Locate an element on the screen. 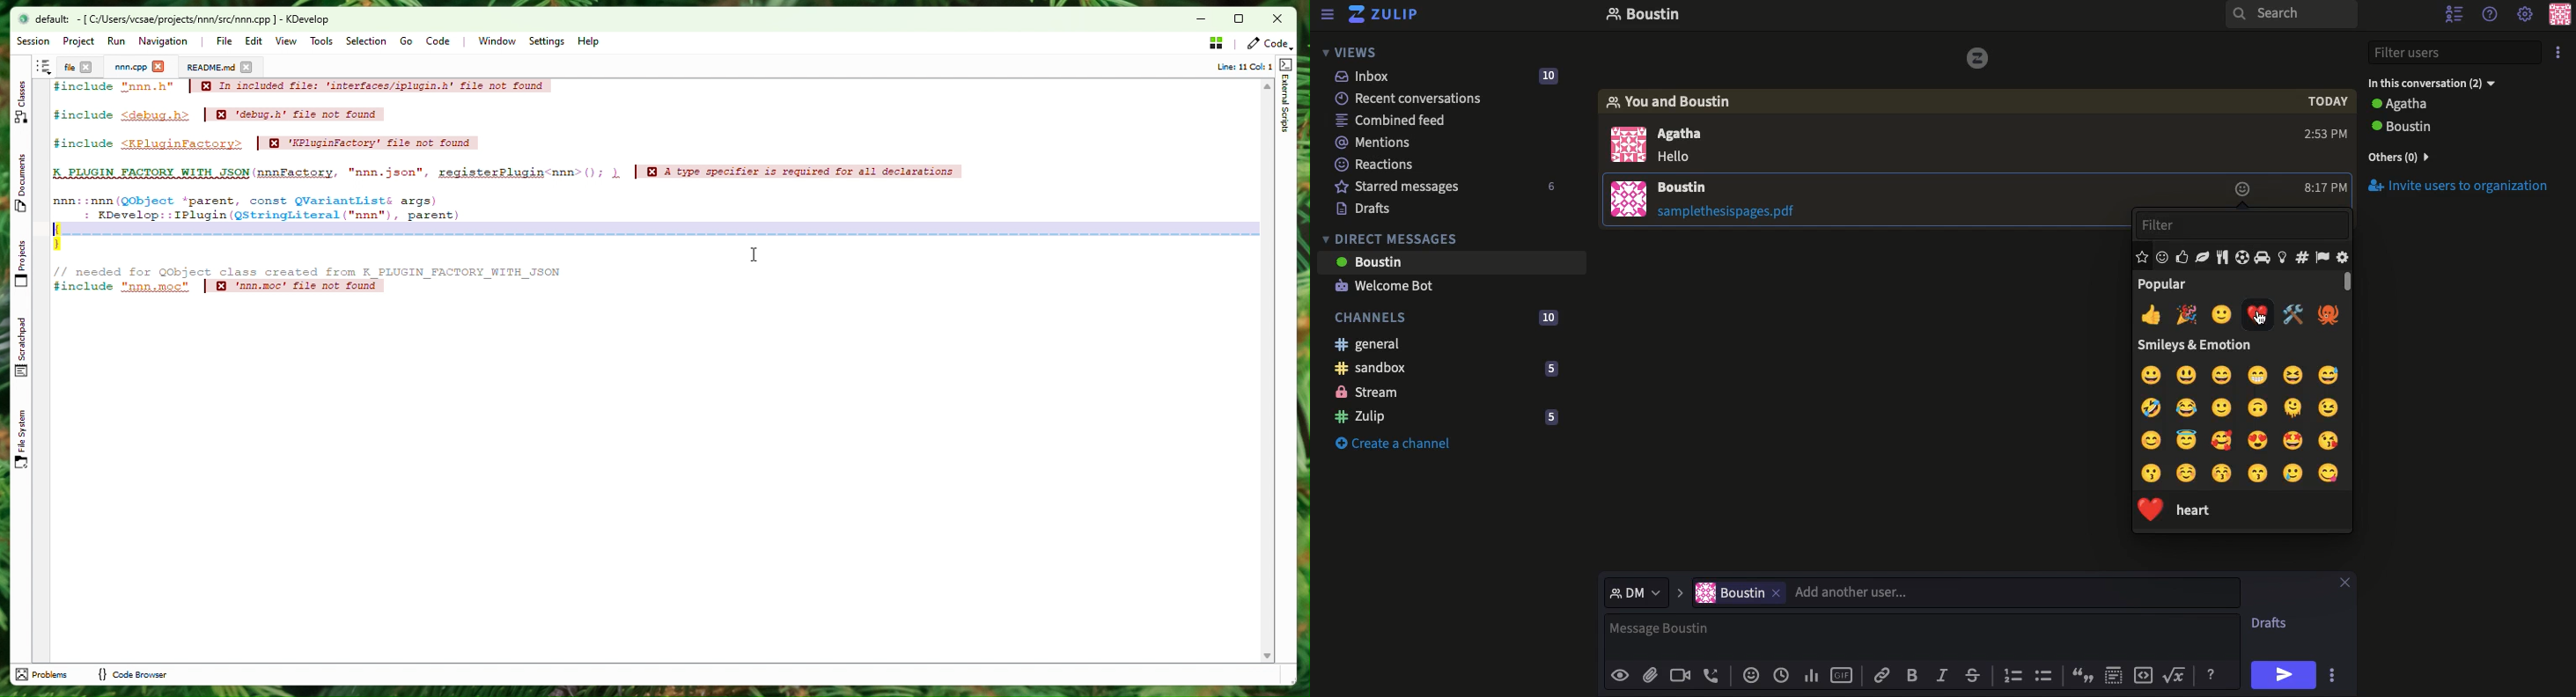 The width and height of the screenshot is (2576, 700). Help is located at coordinates (2212, 673).